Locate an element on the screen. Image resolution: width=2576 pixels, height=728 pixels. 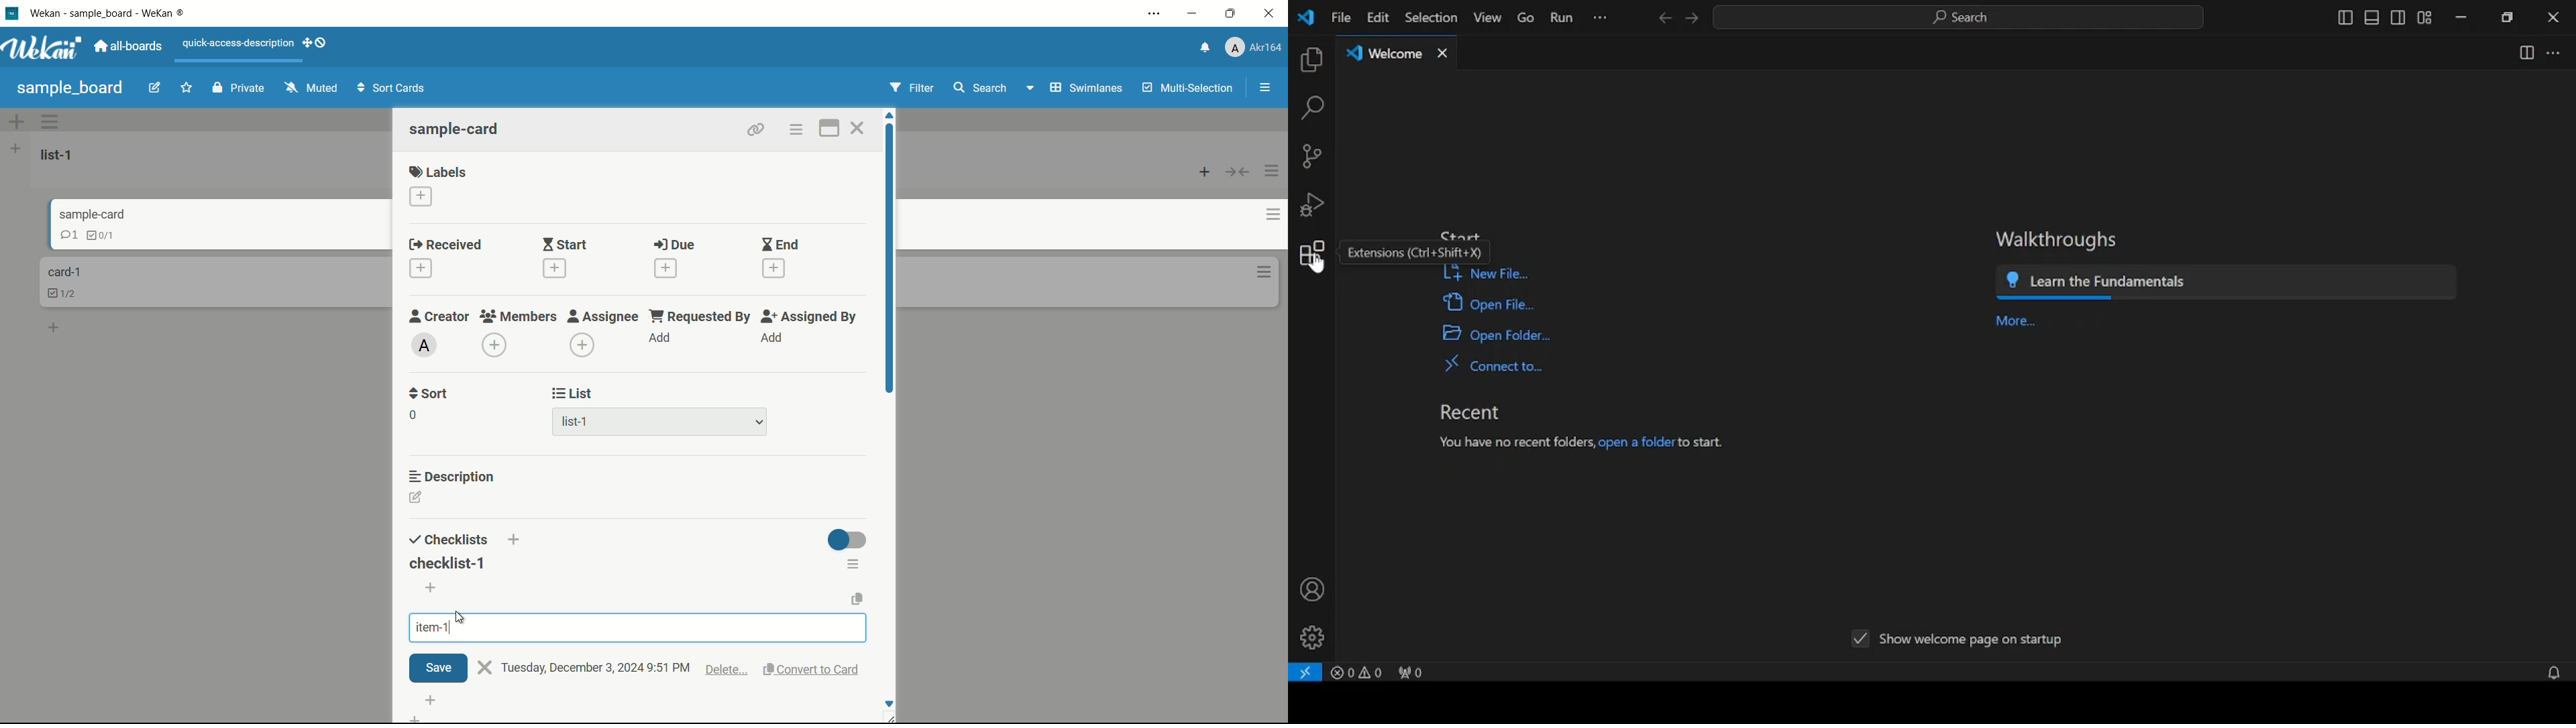
no ports forwarded is located at coordinates (1418, 671).